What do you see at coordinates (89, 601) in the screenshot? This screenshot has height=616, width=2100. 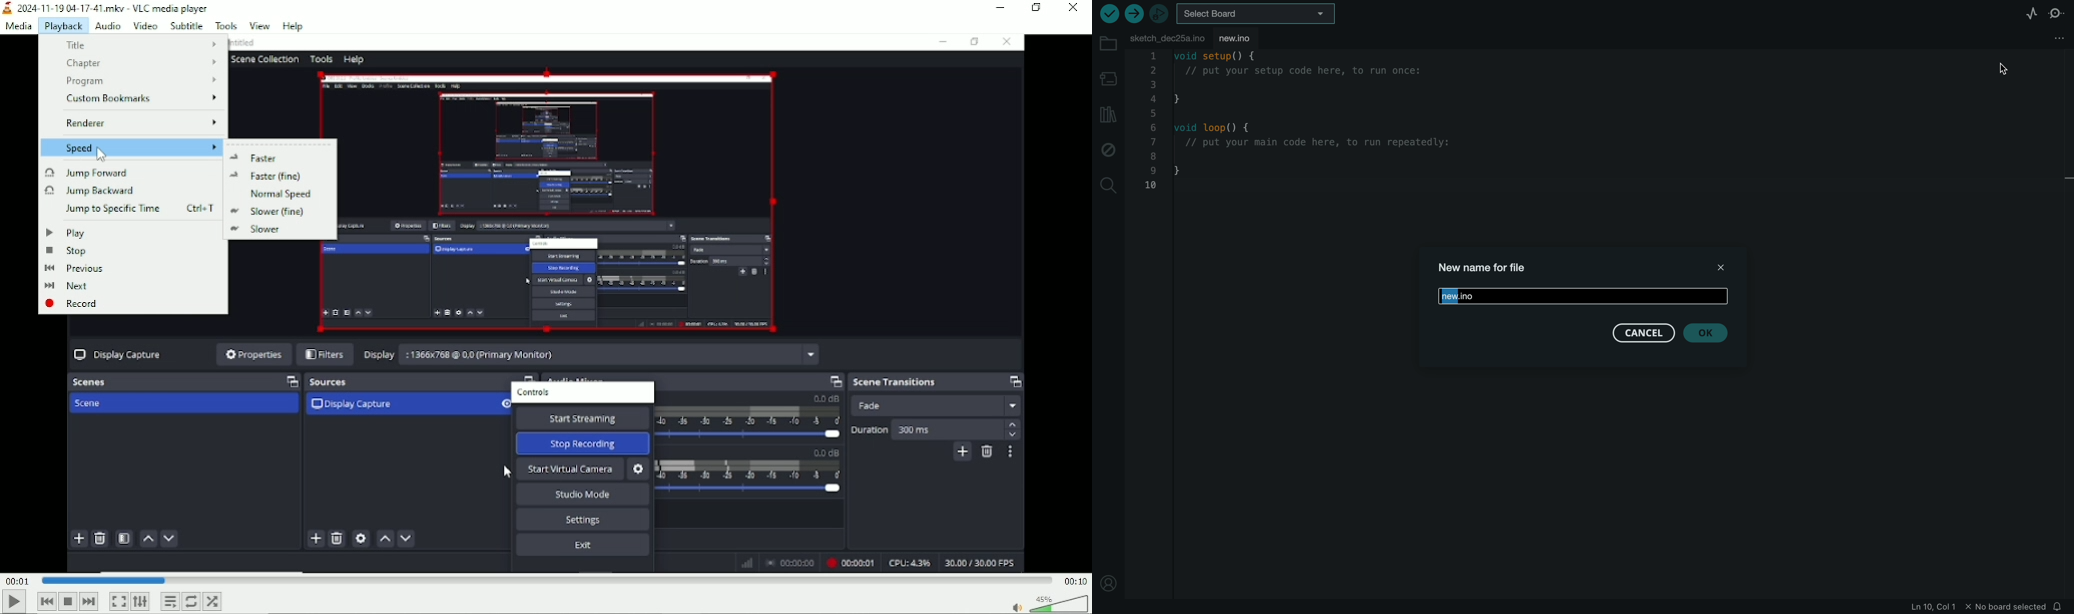 I see `Next` at bounding box center [89, 601].